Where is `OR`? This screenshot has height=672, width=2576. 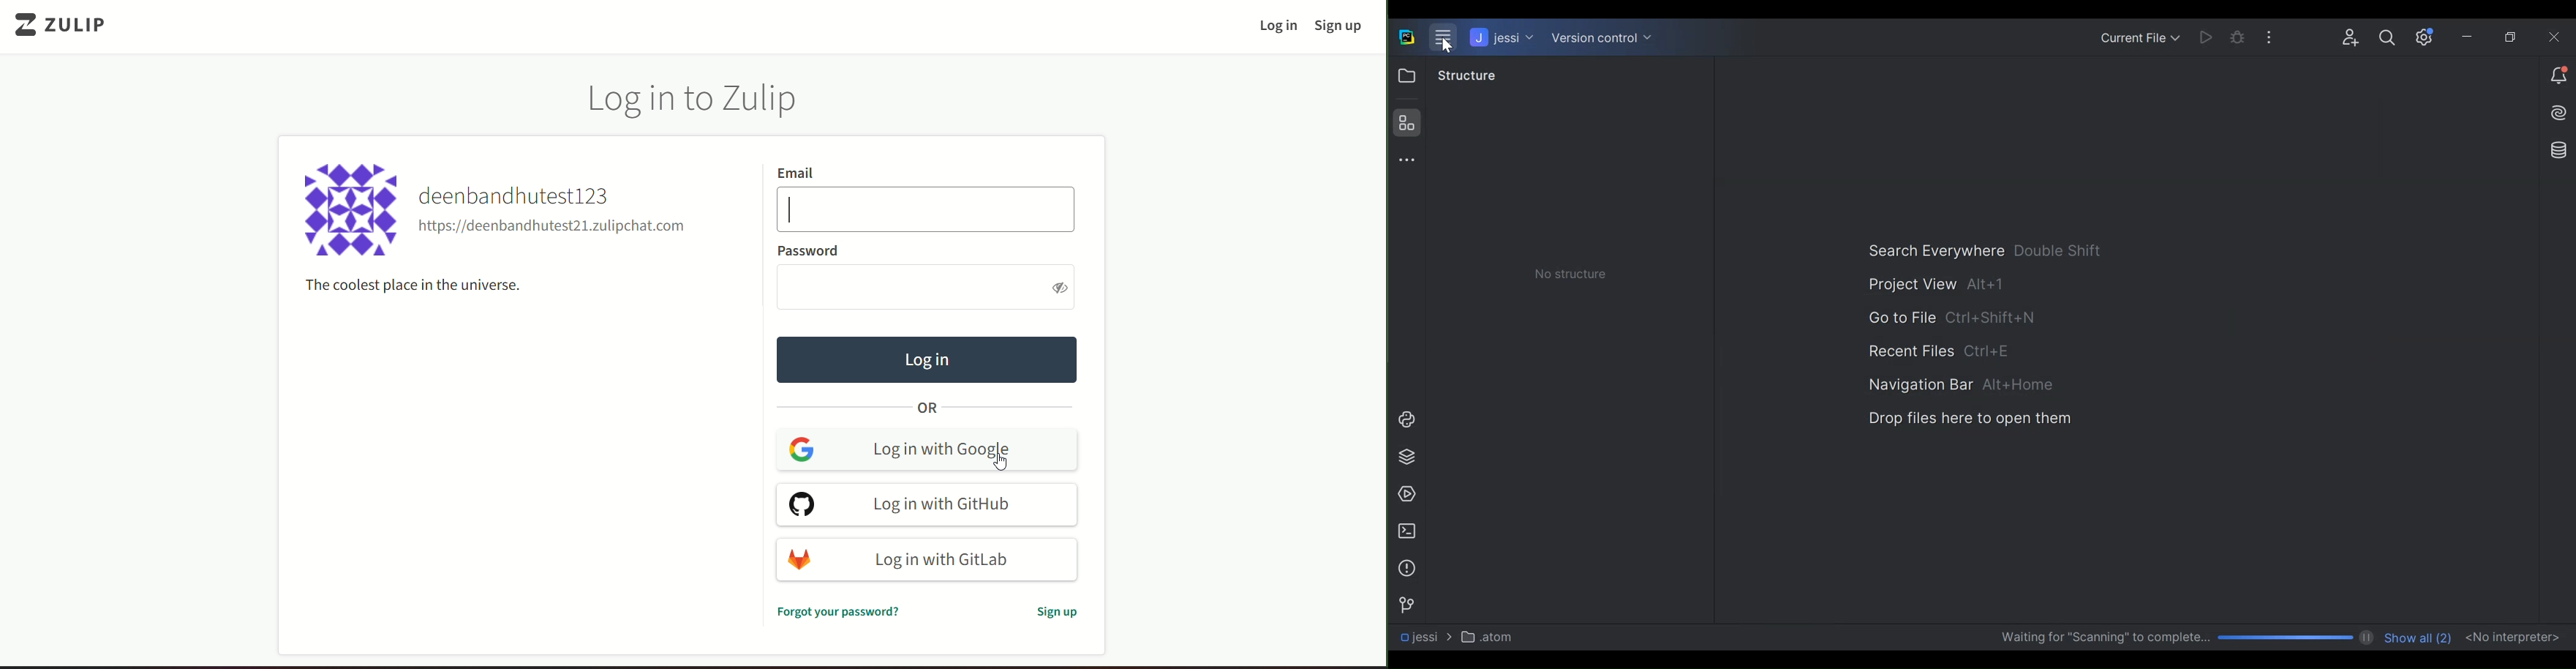 OR is located at coordinates (925, 409).